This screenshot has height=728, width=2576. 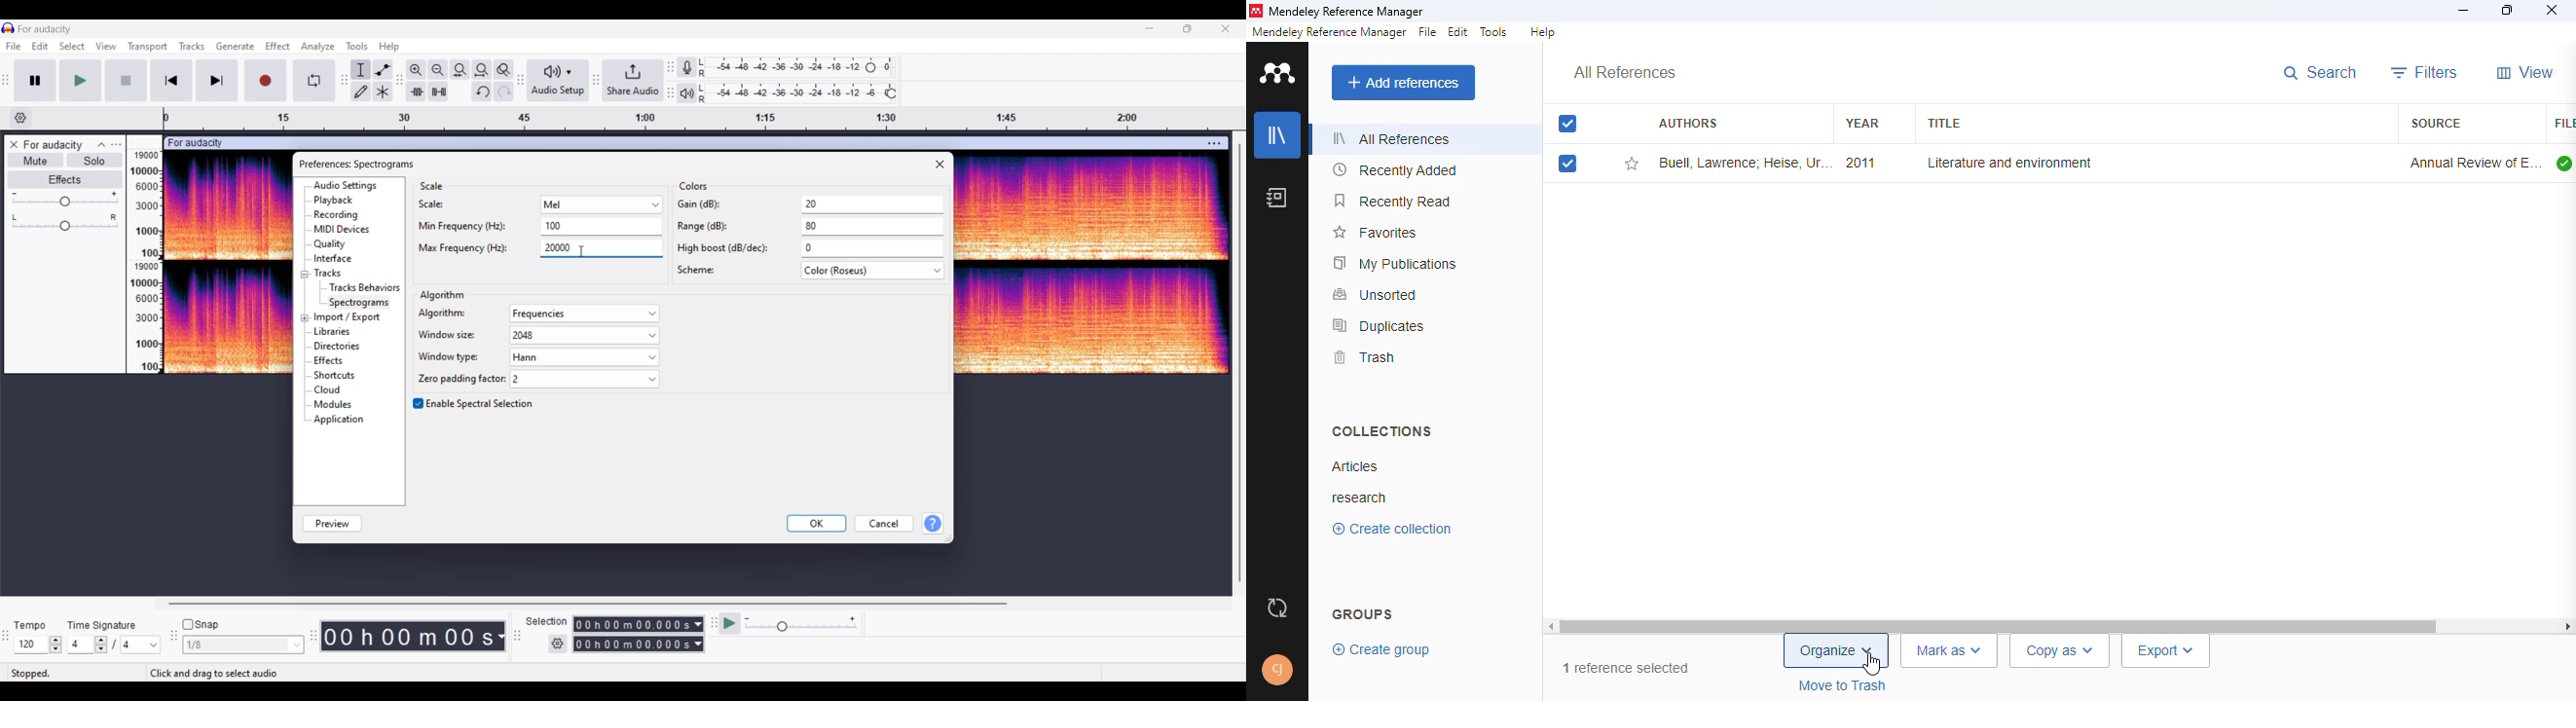 I want to click on Transport menu, so click(x=148, y=47).